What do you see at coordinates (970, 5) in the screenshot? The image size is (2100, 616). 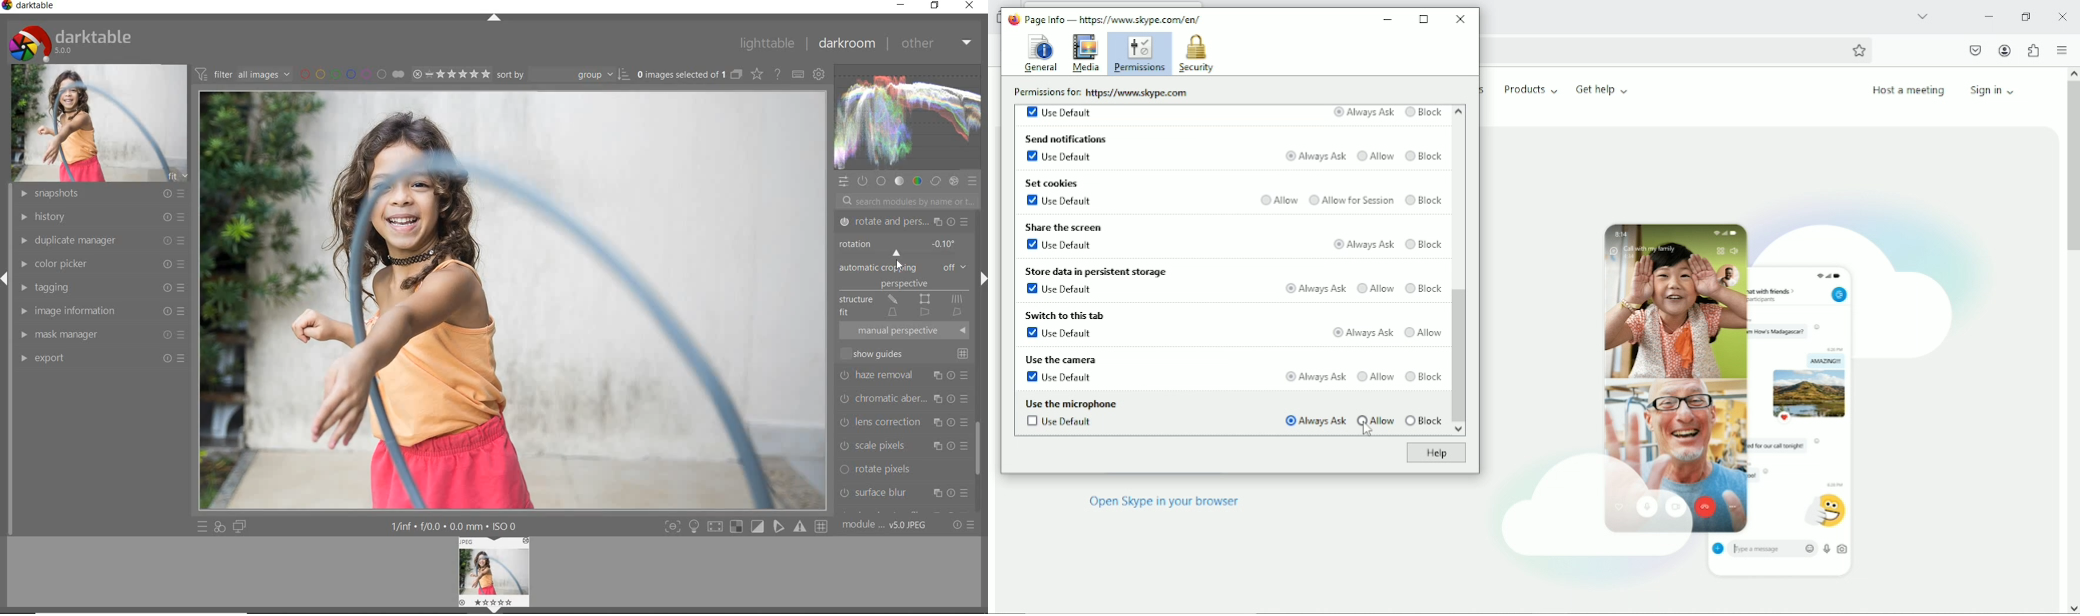 I see `close` at bounding box center [970, 5].